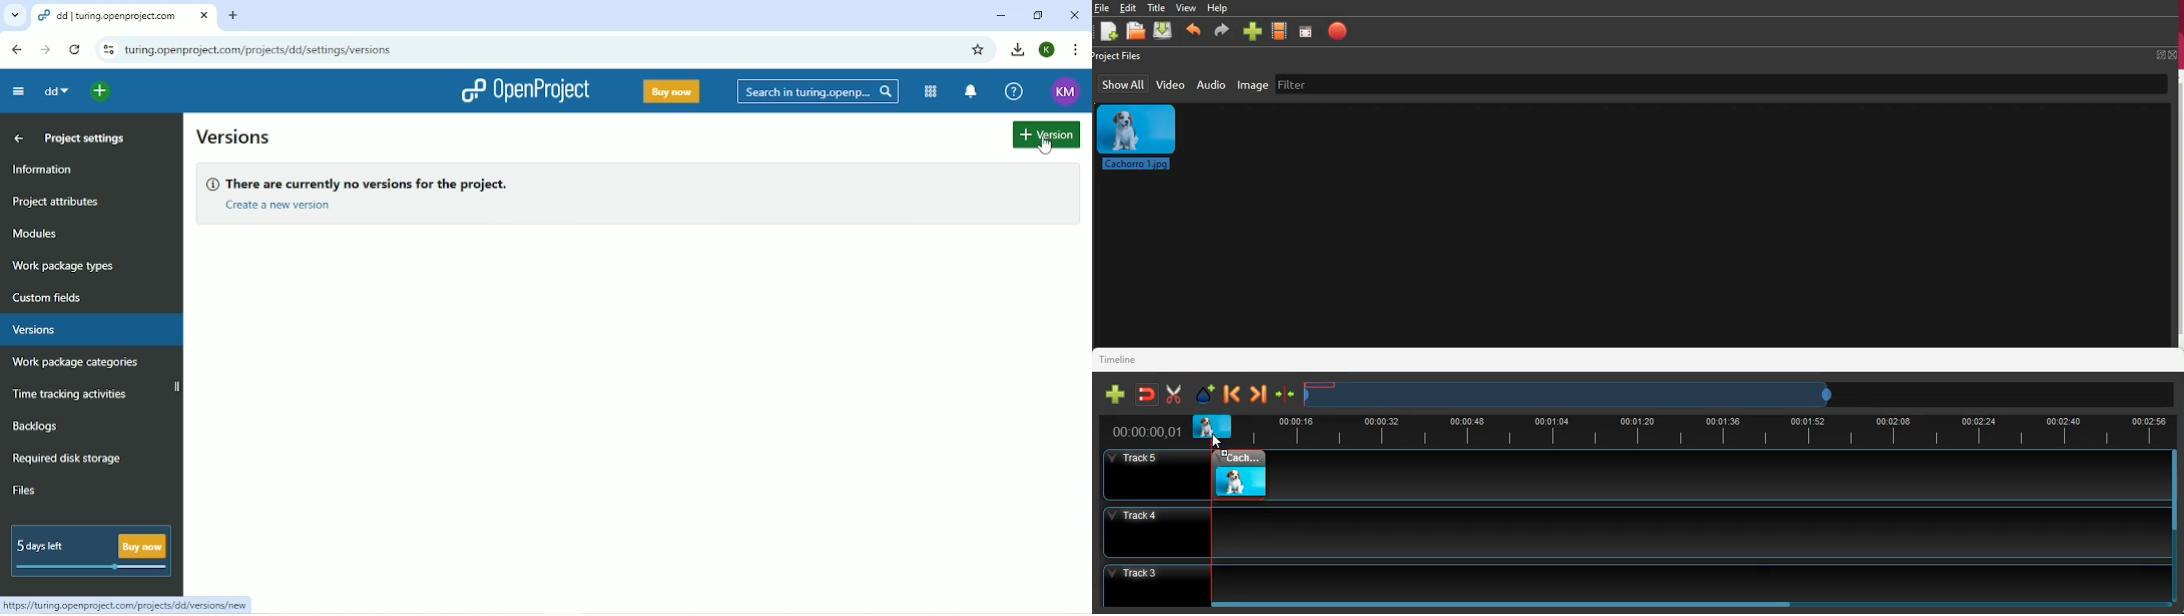 This screenshot has height=616, width=2184. Describe the element at coordinates (819, 92) in the screenshot. I see `Search` at that location.